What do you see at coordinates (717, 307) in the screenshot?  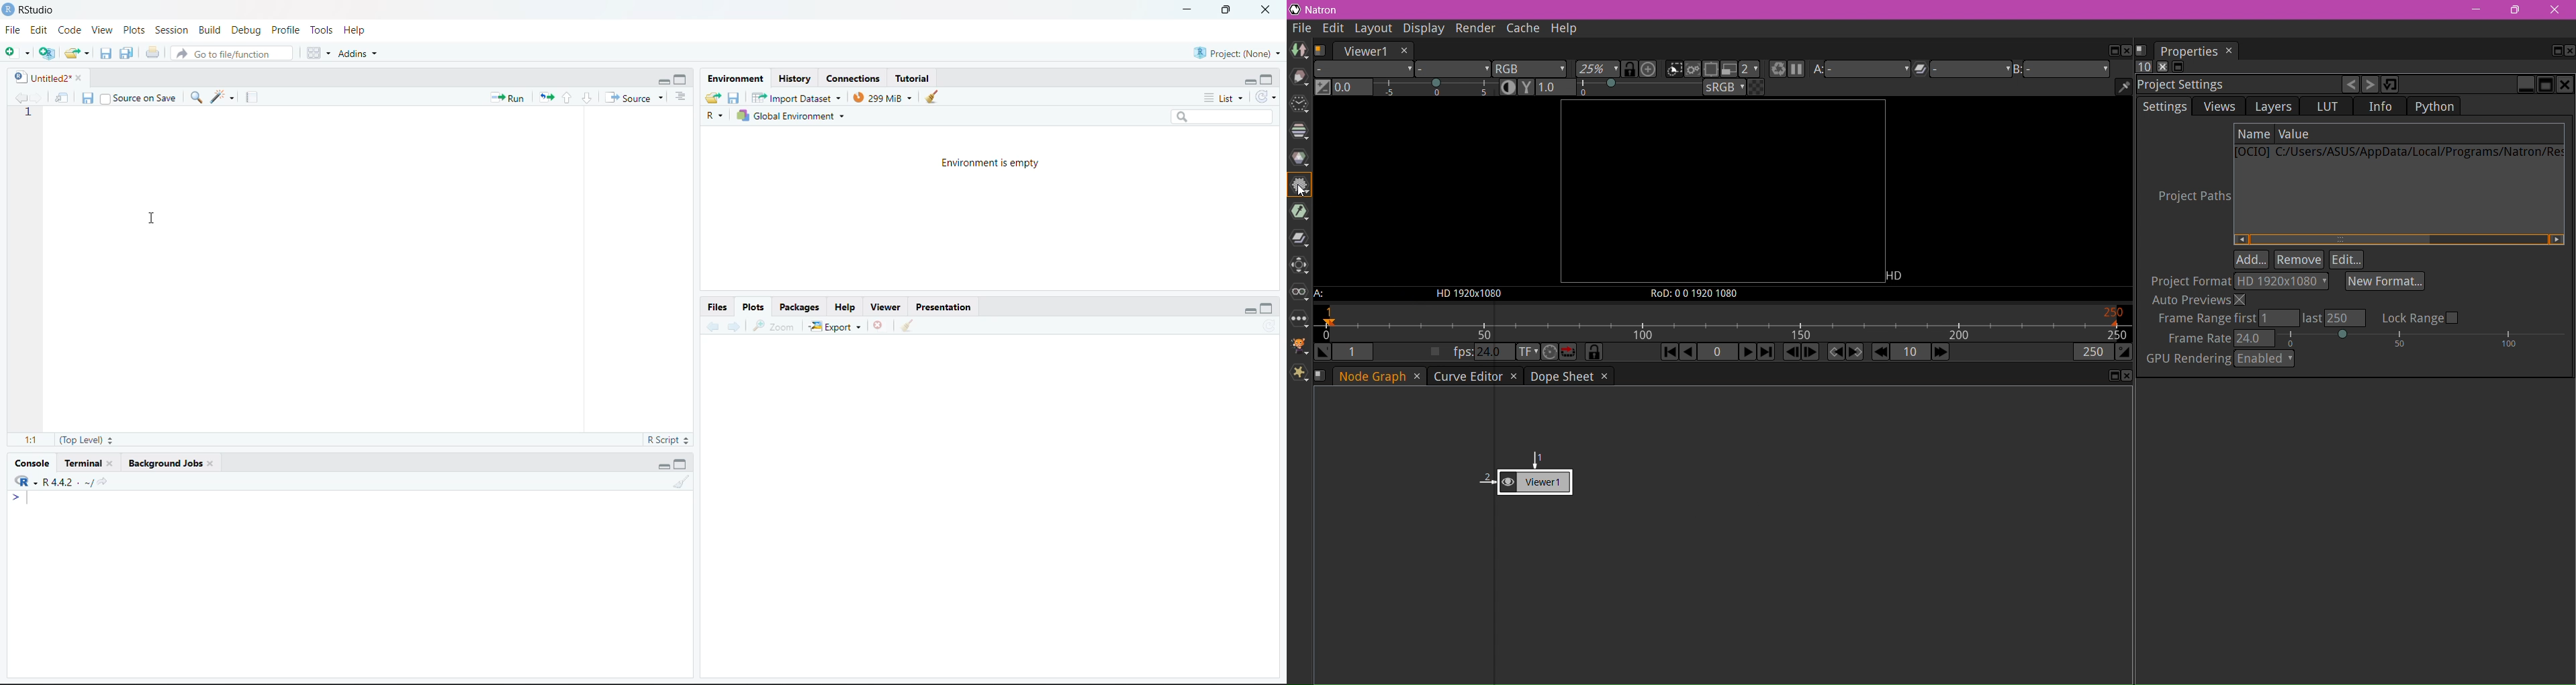 I see `Files` at bounding box center [717, 307].